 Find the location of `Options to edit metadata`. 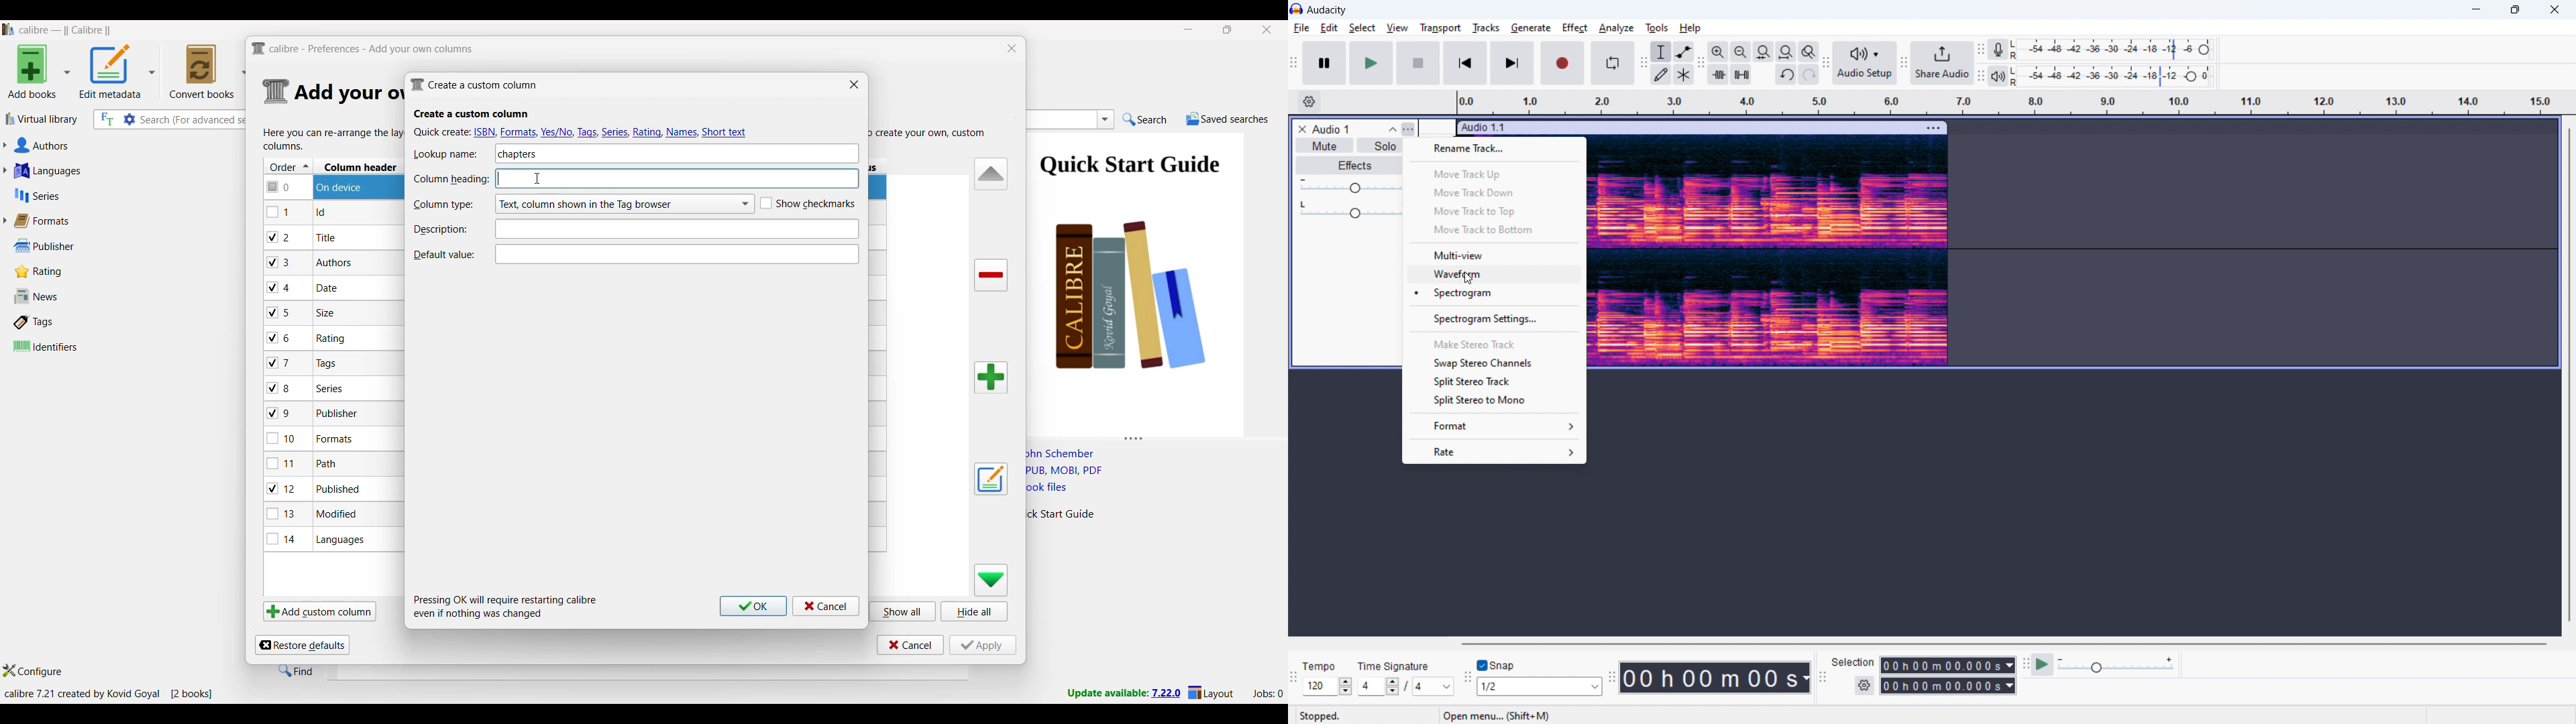

Options to edit metadata is located at coordinates (117, 71).